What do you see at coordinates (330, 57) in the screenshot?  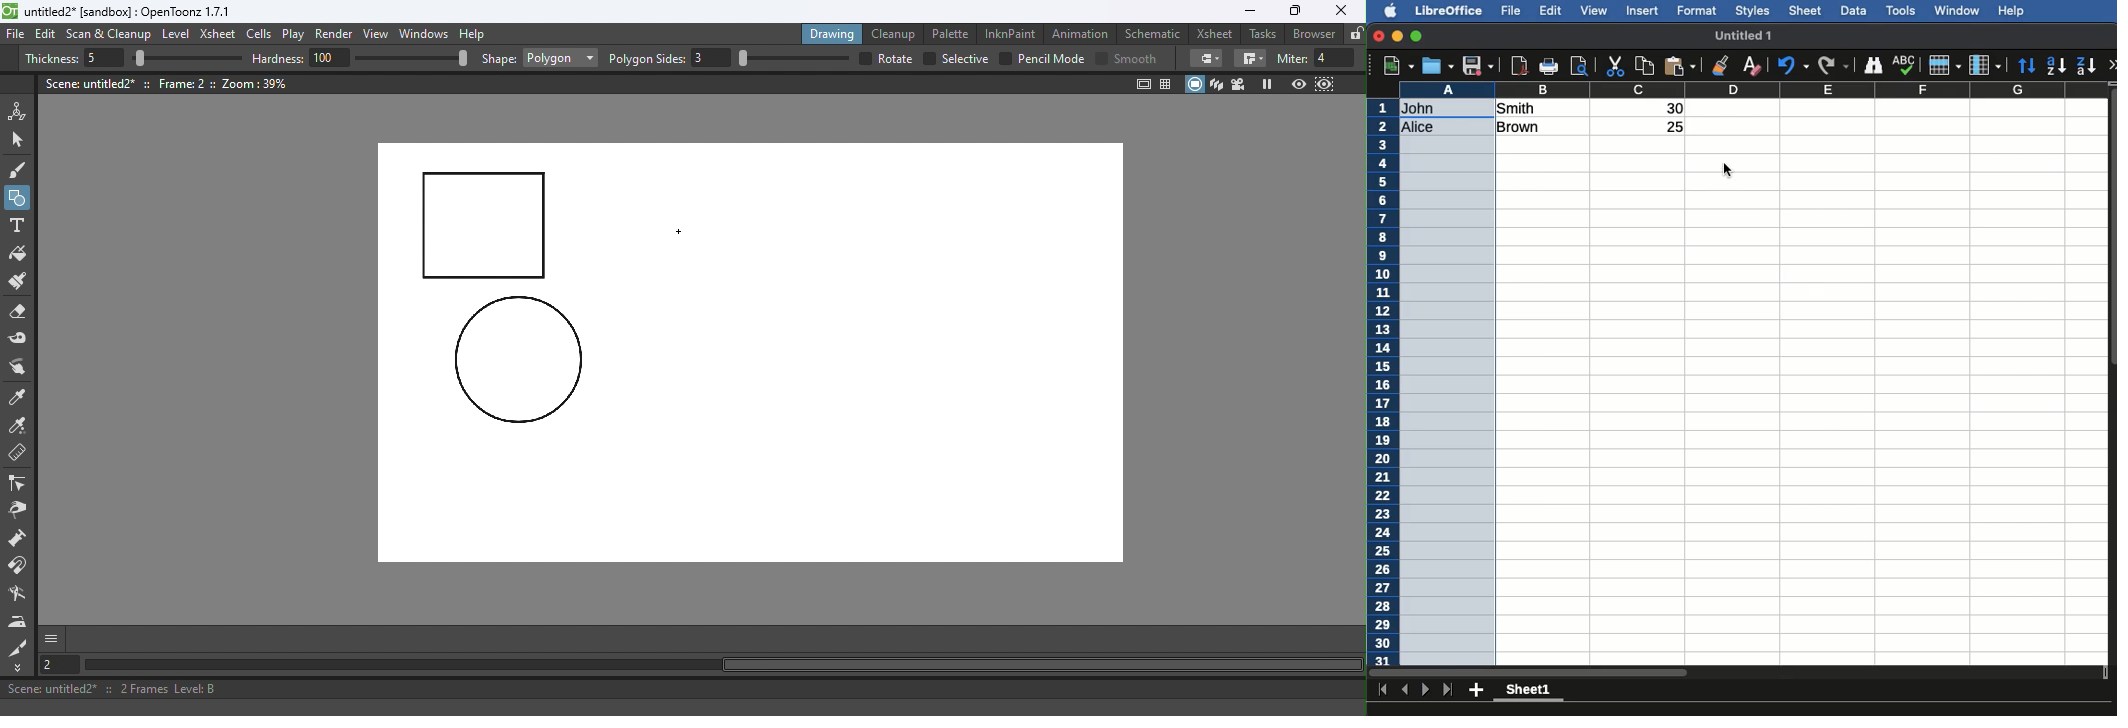 I see `100` at bounding box center [330, 57].